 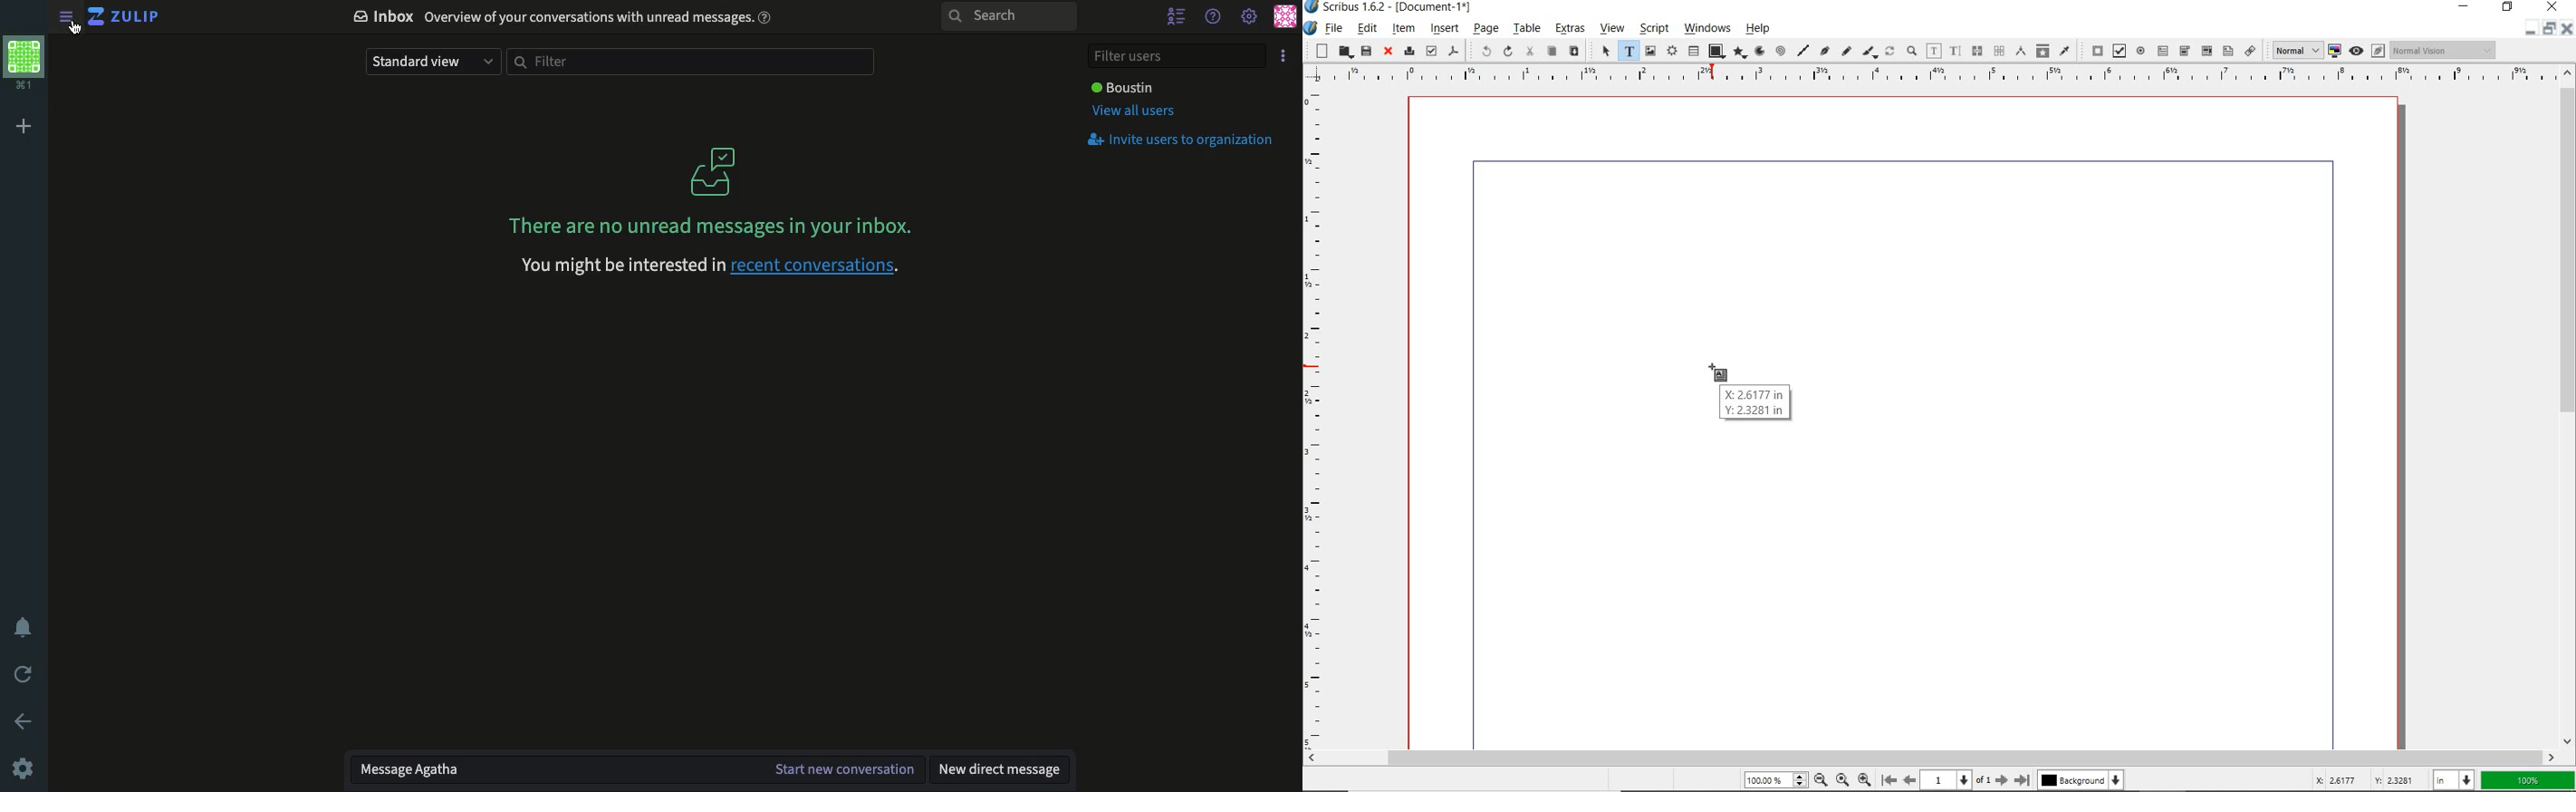 I want to click on new, so click(x=1321, y=50).